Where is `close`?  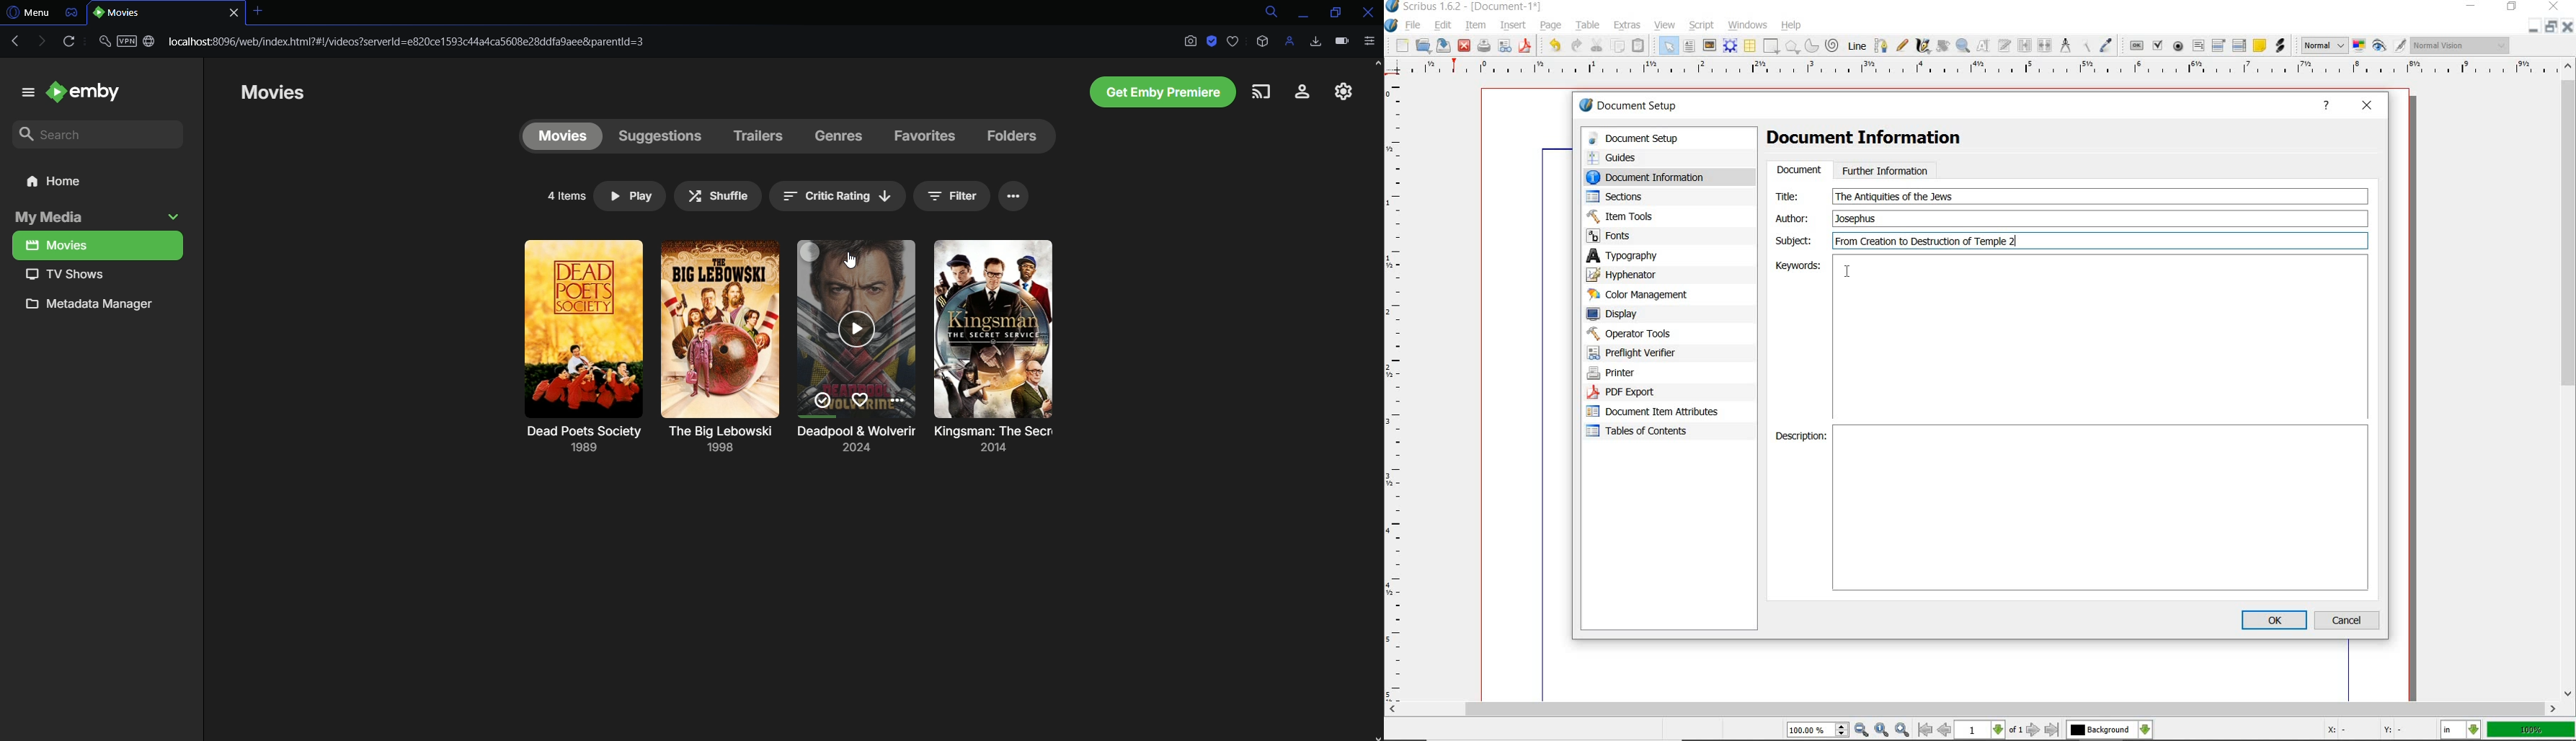 close is located at coordinates (1465, 47).